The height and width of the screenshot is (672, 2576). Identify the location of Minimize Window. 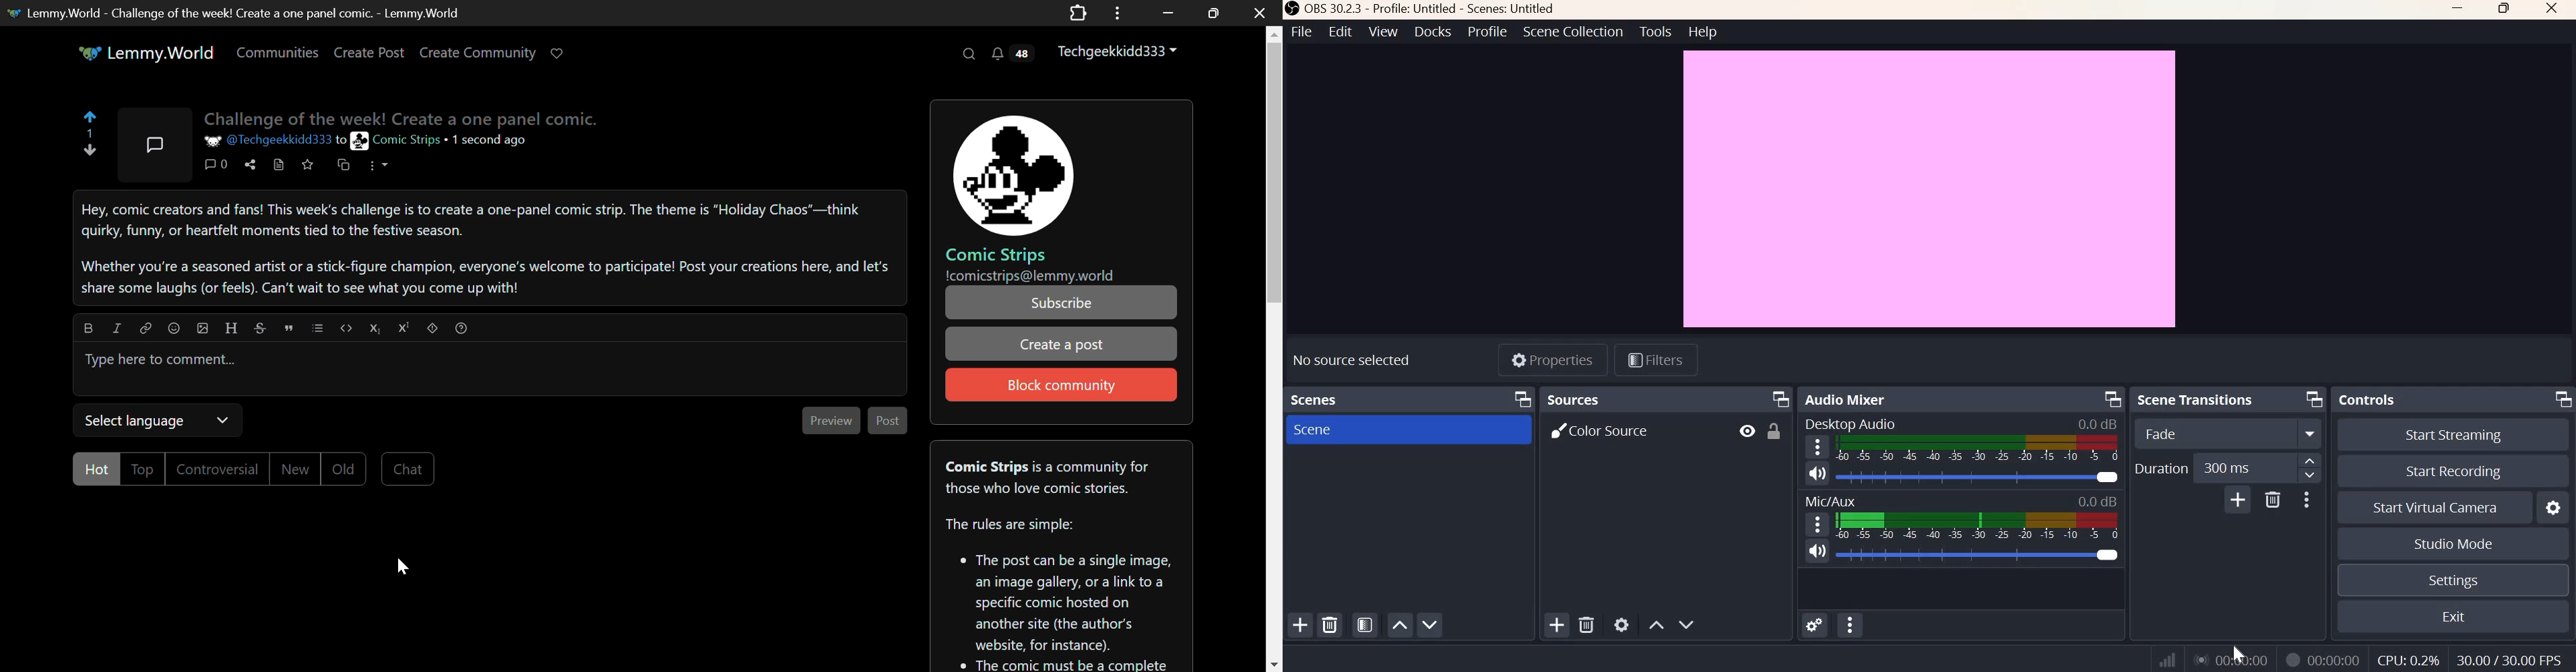
(1215, 13).